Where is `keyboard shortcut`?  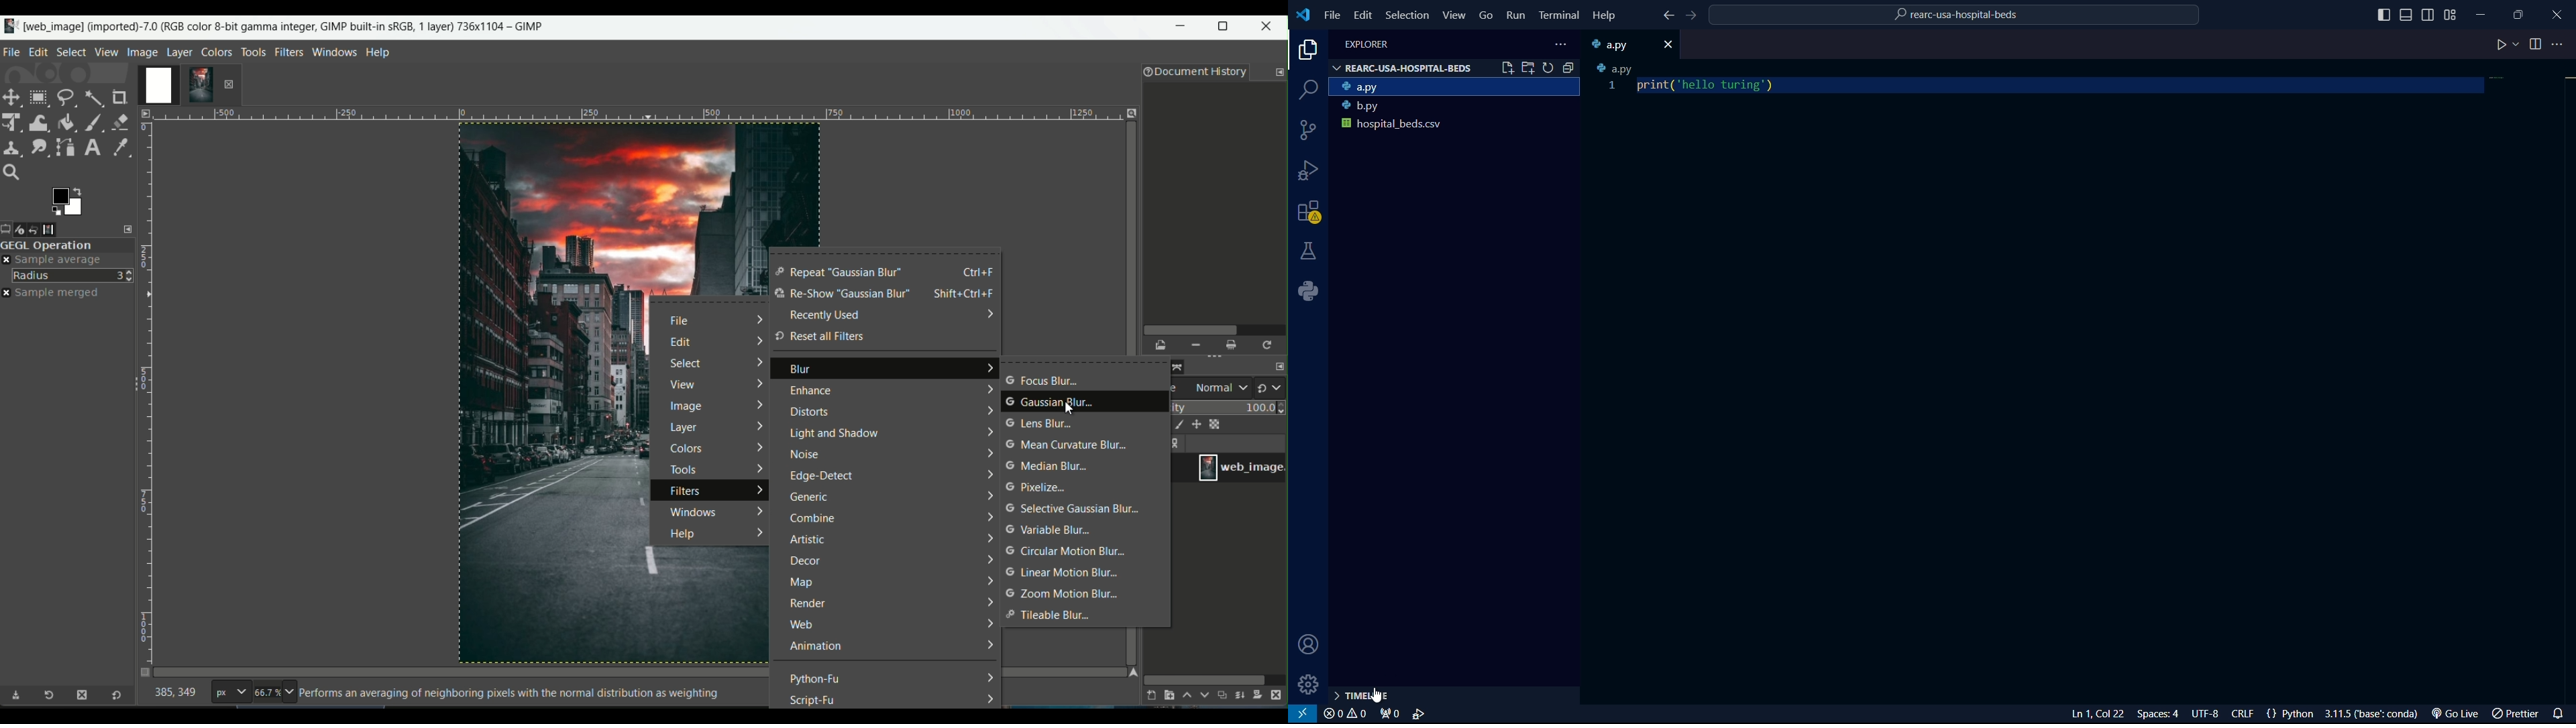 keyboard shortcut is located at coordinates (967, 294).